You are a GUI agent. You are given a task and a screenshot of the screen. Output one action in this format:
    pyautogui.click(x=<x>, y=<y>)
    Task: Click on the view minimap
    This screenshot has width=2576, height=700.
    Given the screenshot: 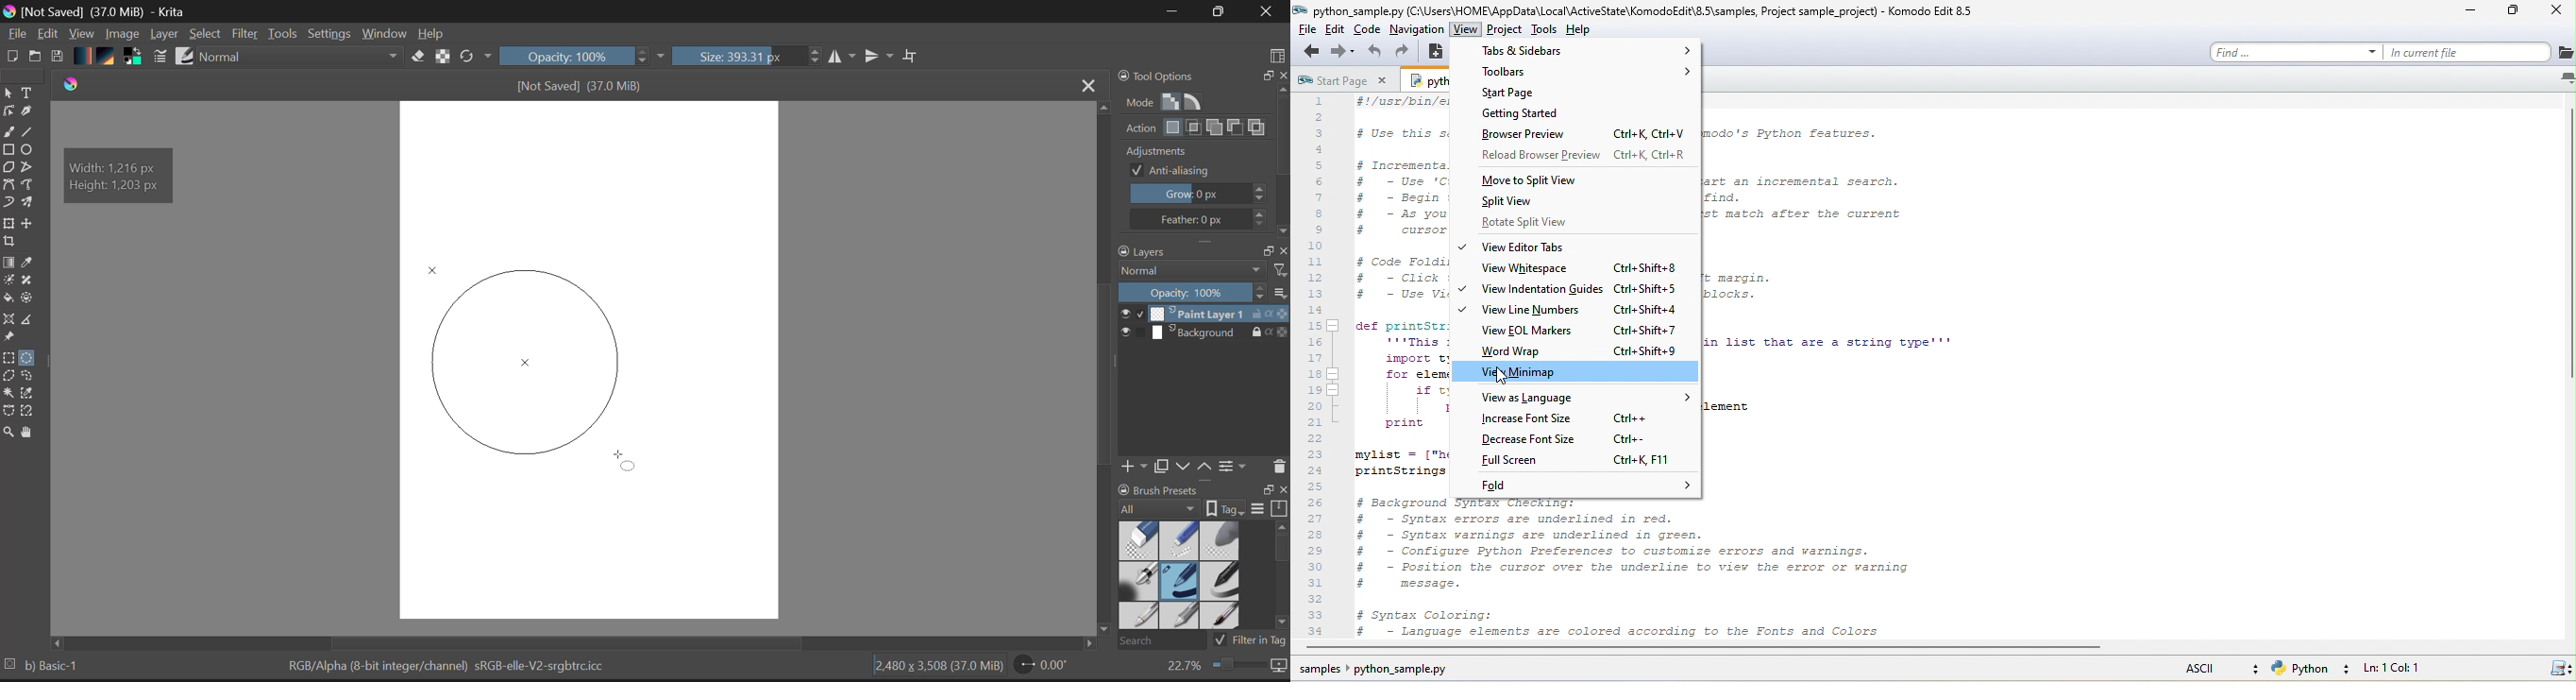 What is the action you would take?
    pyautogui.click(x=1578, y=372)
    